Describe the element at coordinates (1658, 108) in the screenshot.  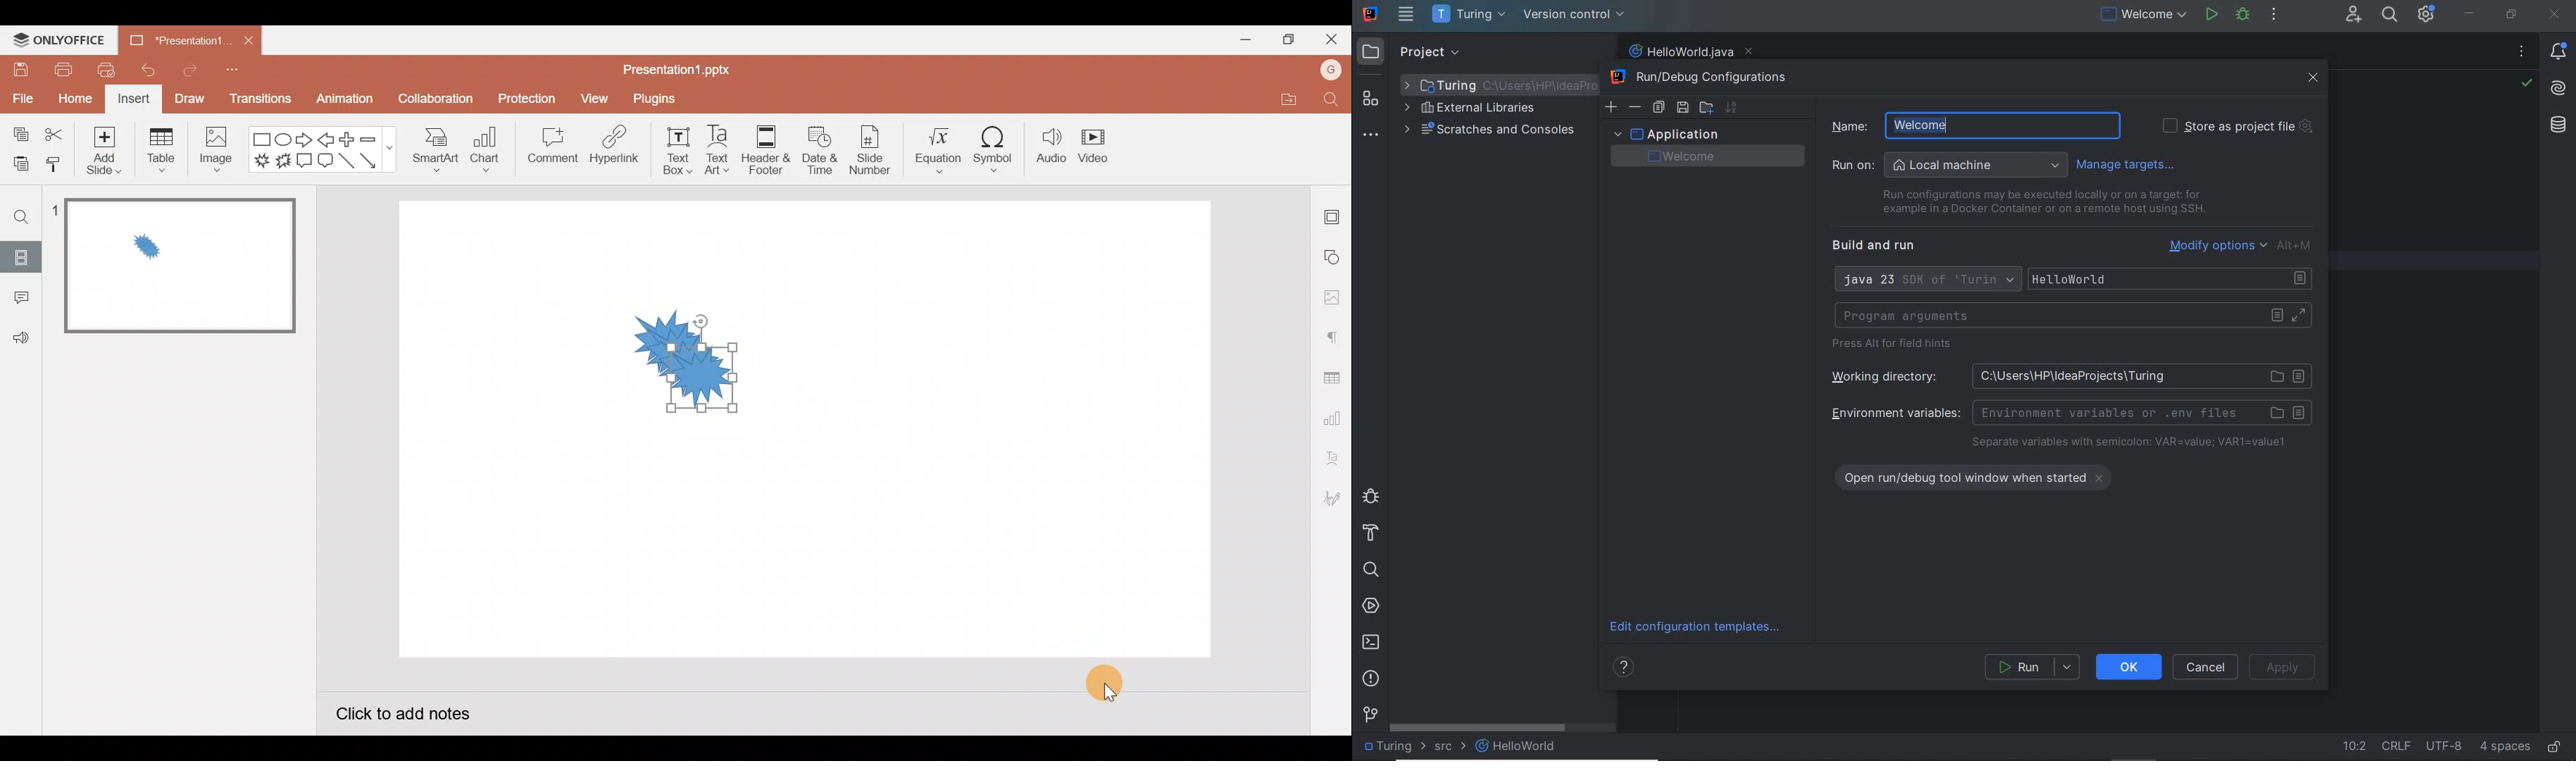
I see `COPY CONFIGURATION` at that location.